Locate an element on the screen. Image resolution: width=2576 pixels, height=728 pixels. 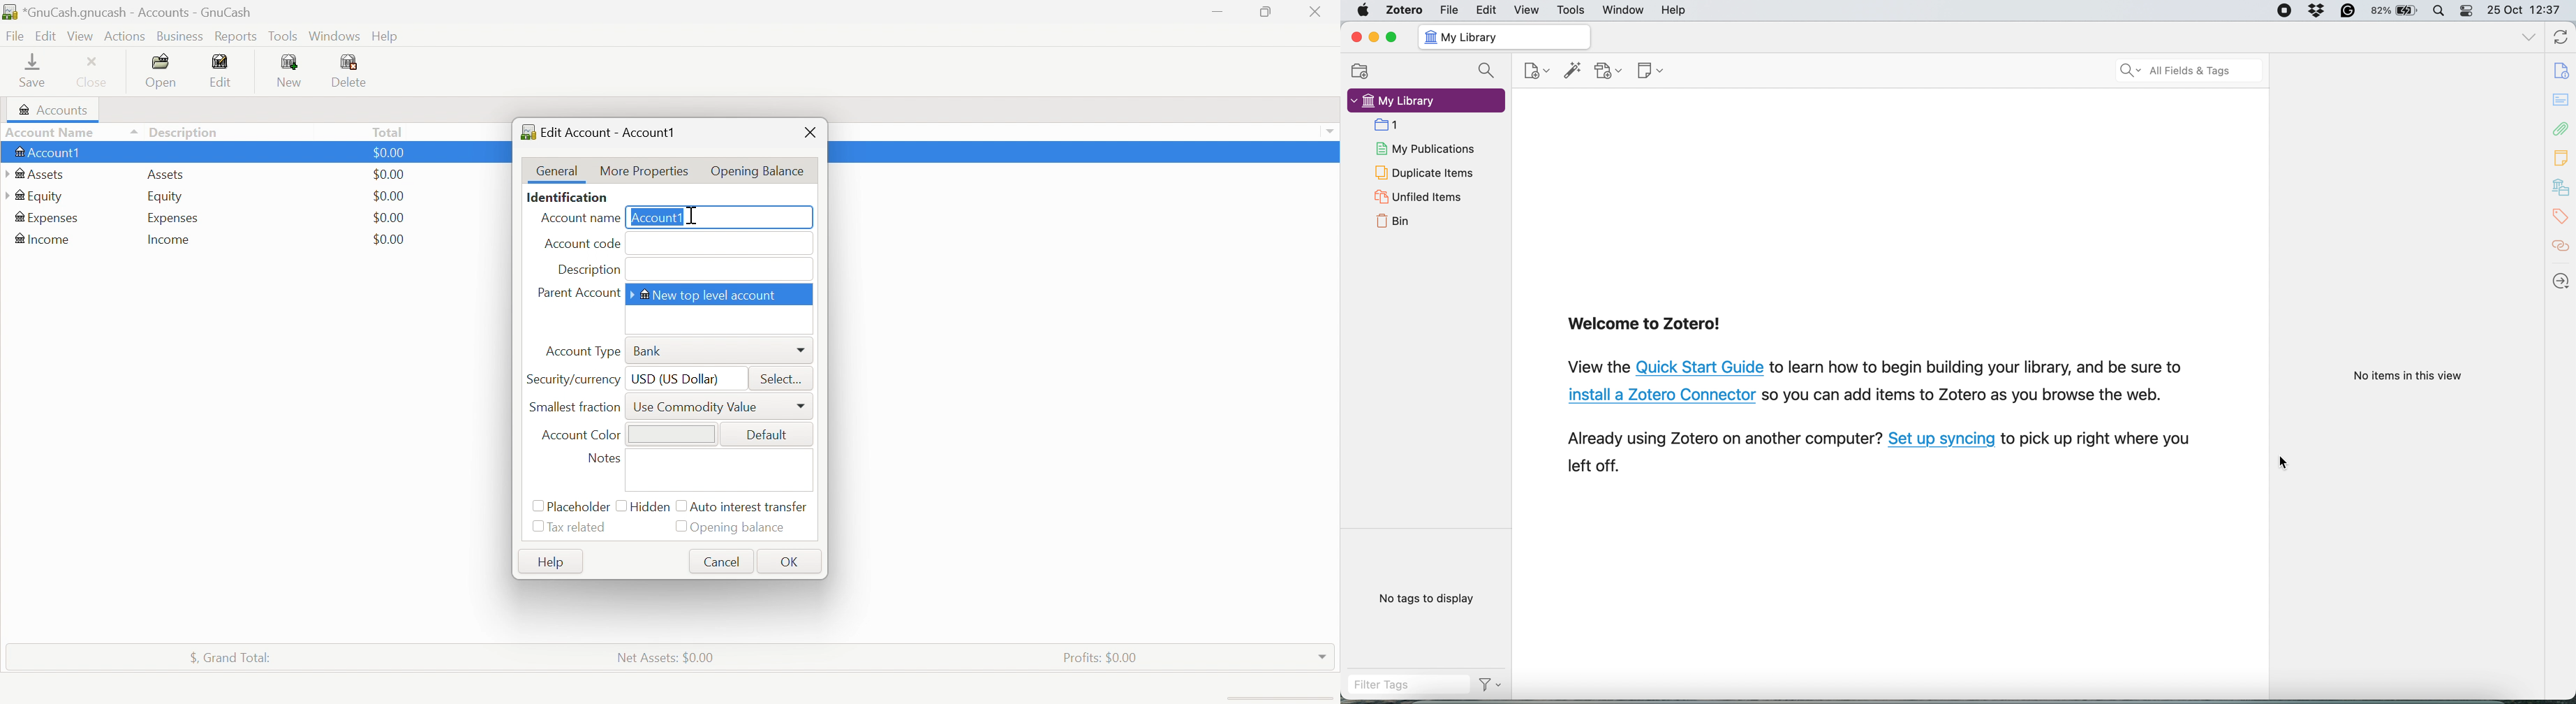
Income is located at coordinates (45, 239).